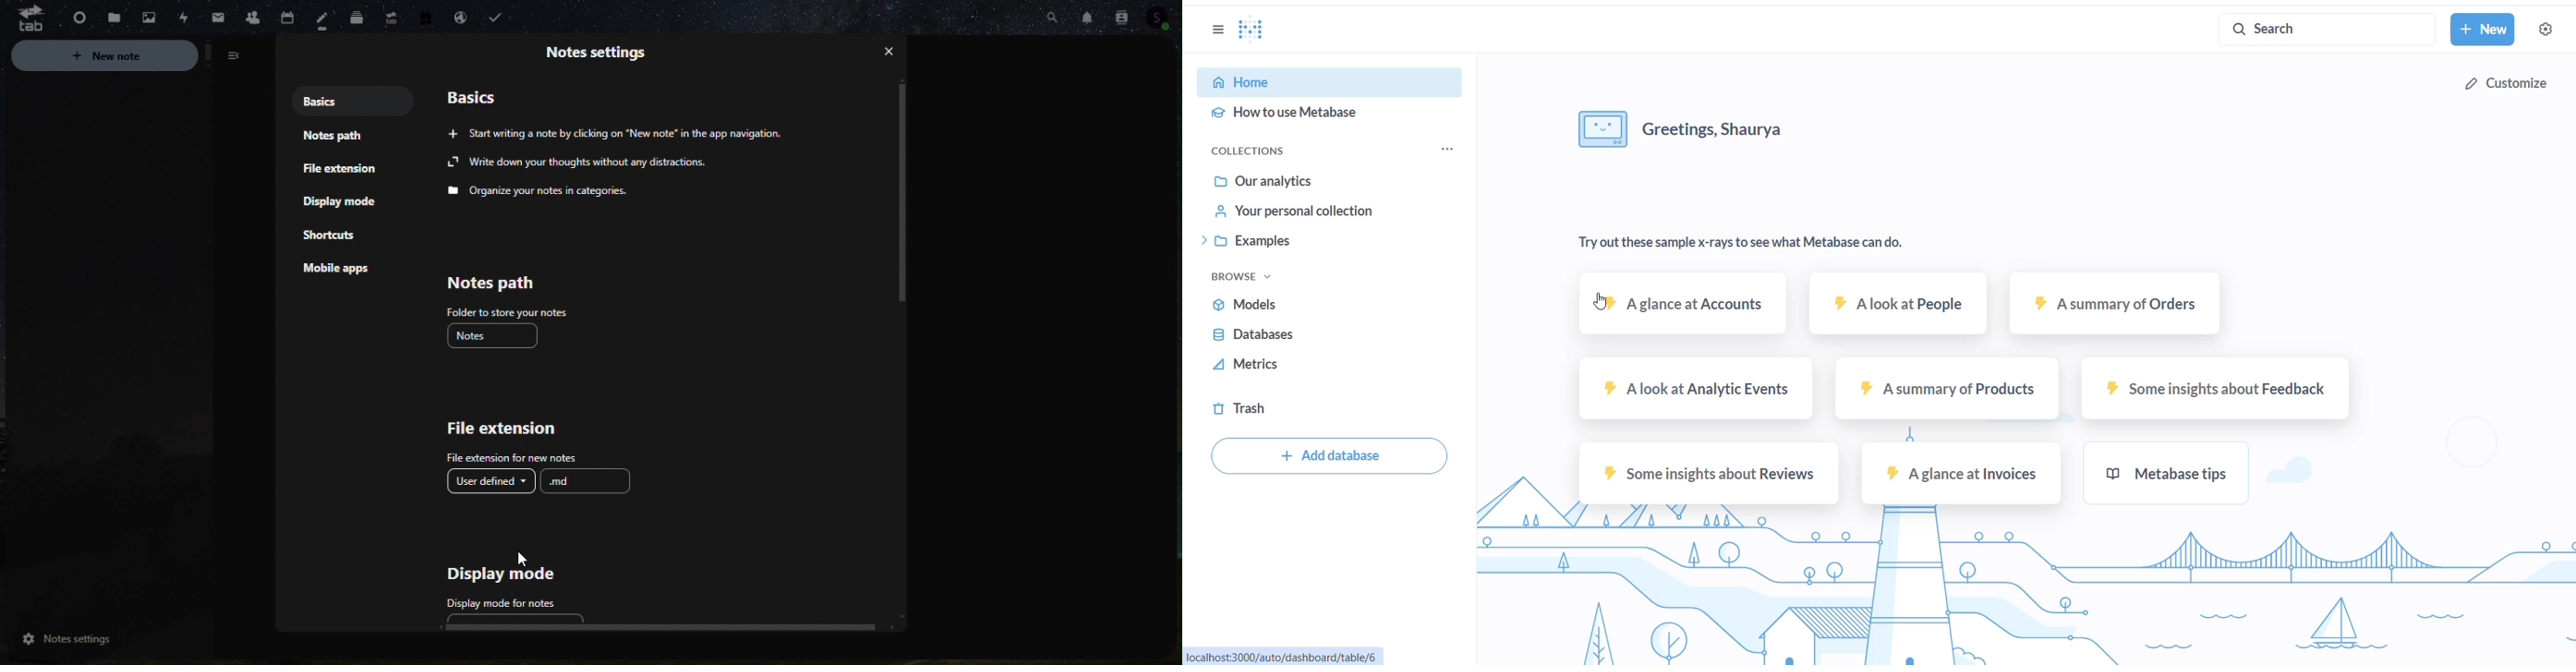 This screenshot has height=672, width=2576. What do you see at coordinates (112, 18) in the screenshot?
I see `Files` at bounding box center [112, 18].